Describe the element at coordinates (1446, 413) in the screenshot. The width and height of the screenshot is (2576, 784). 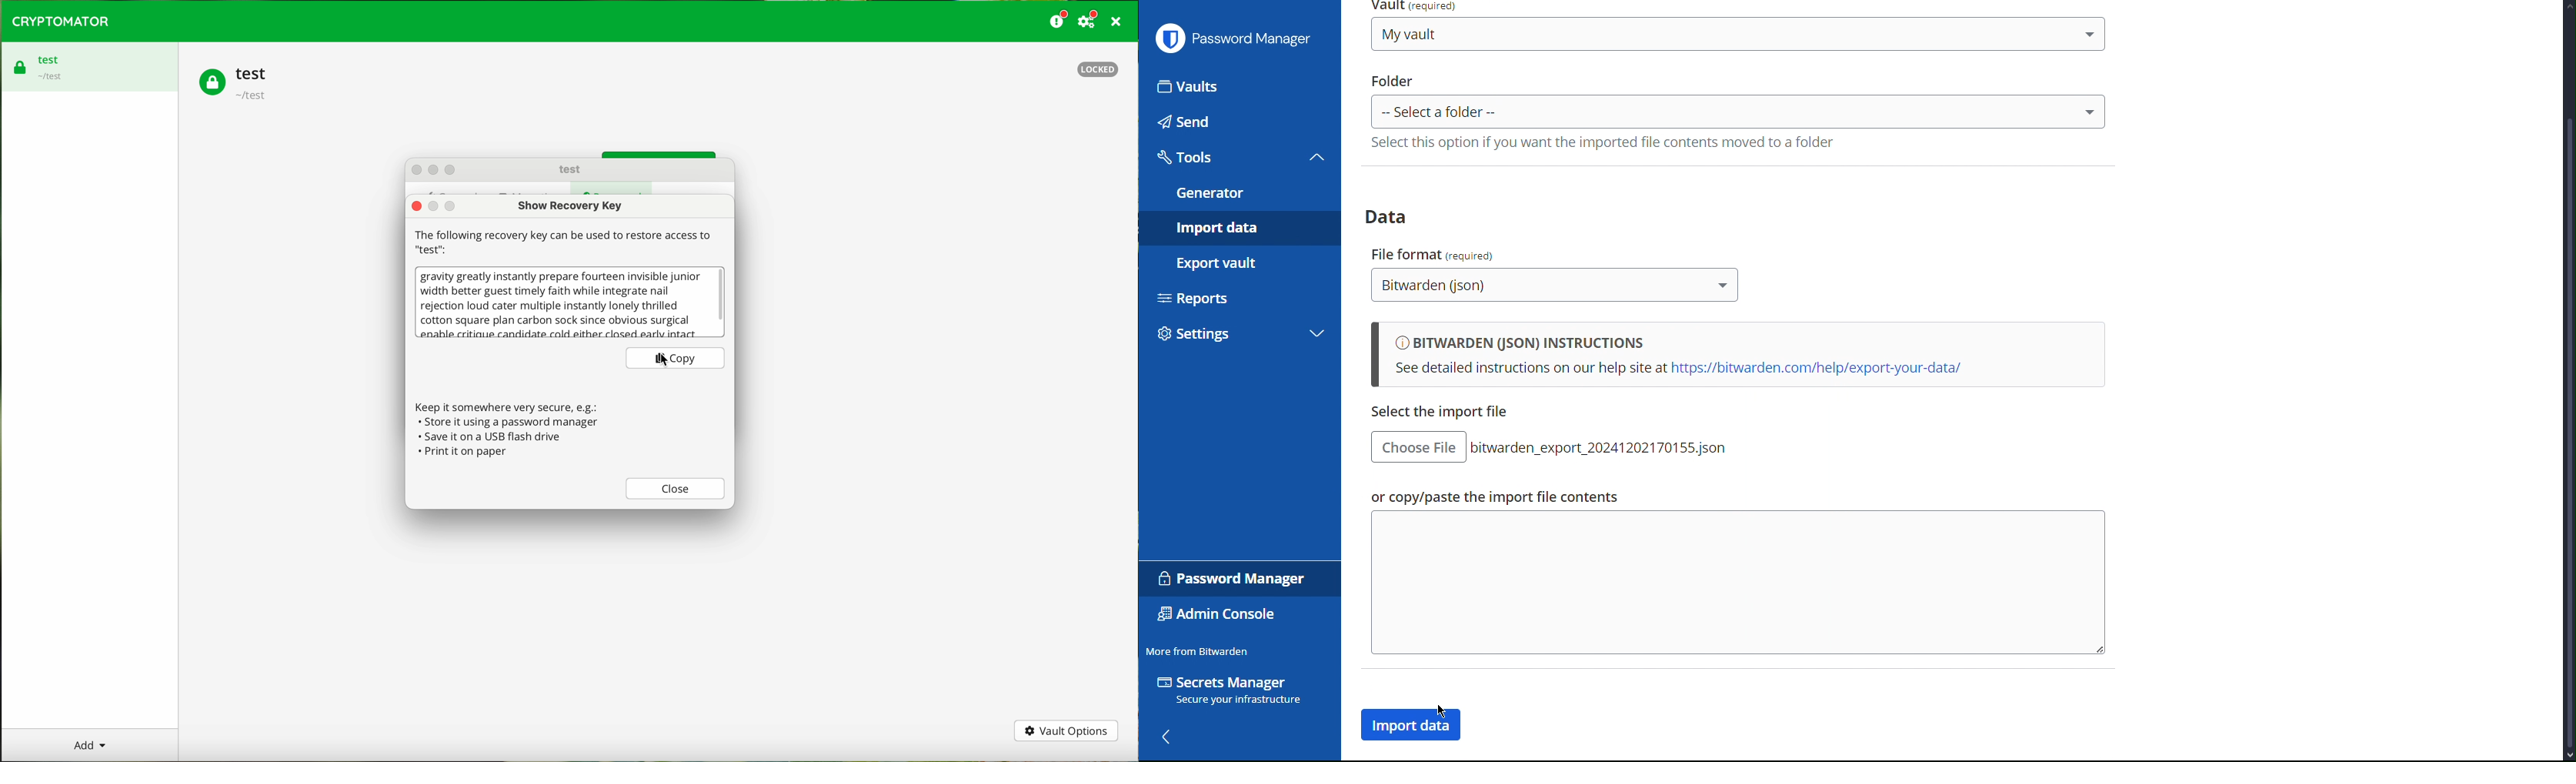
I see `copy/paste the import file contents` at that location.